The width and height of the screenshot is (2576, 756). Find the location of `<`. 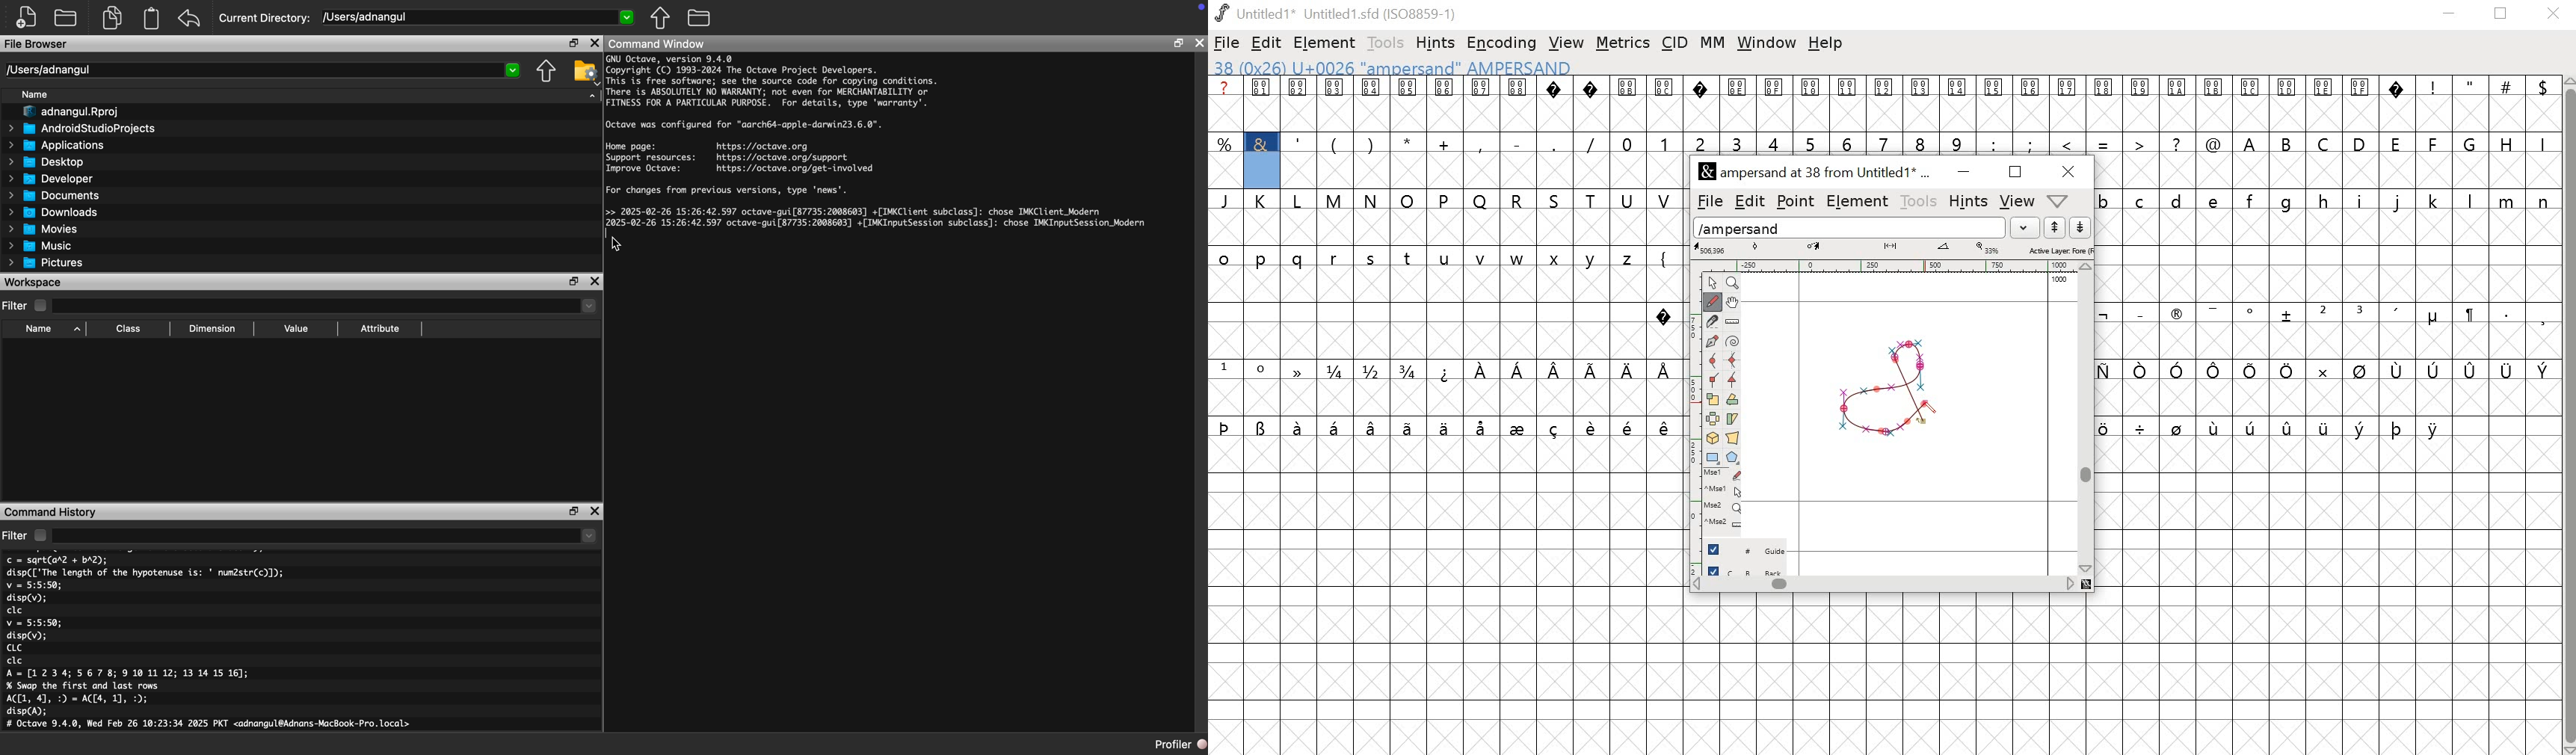

< is located at coordinates (2069, 143).